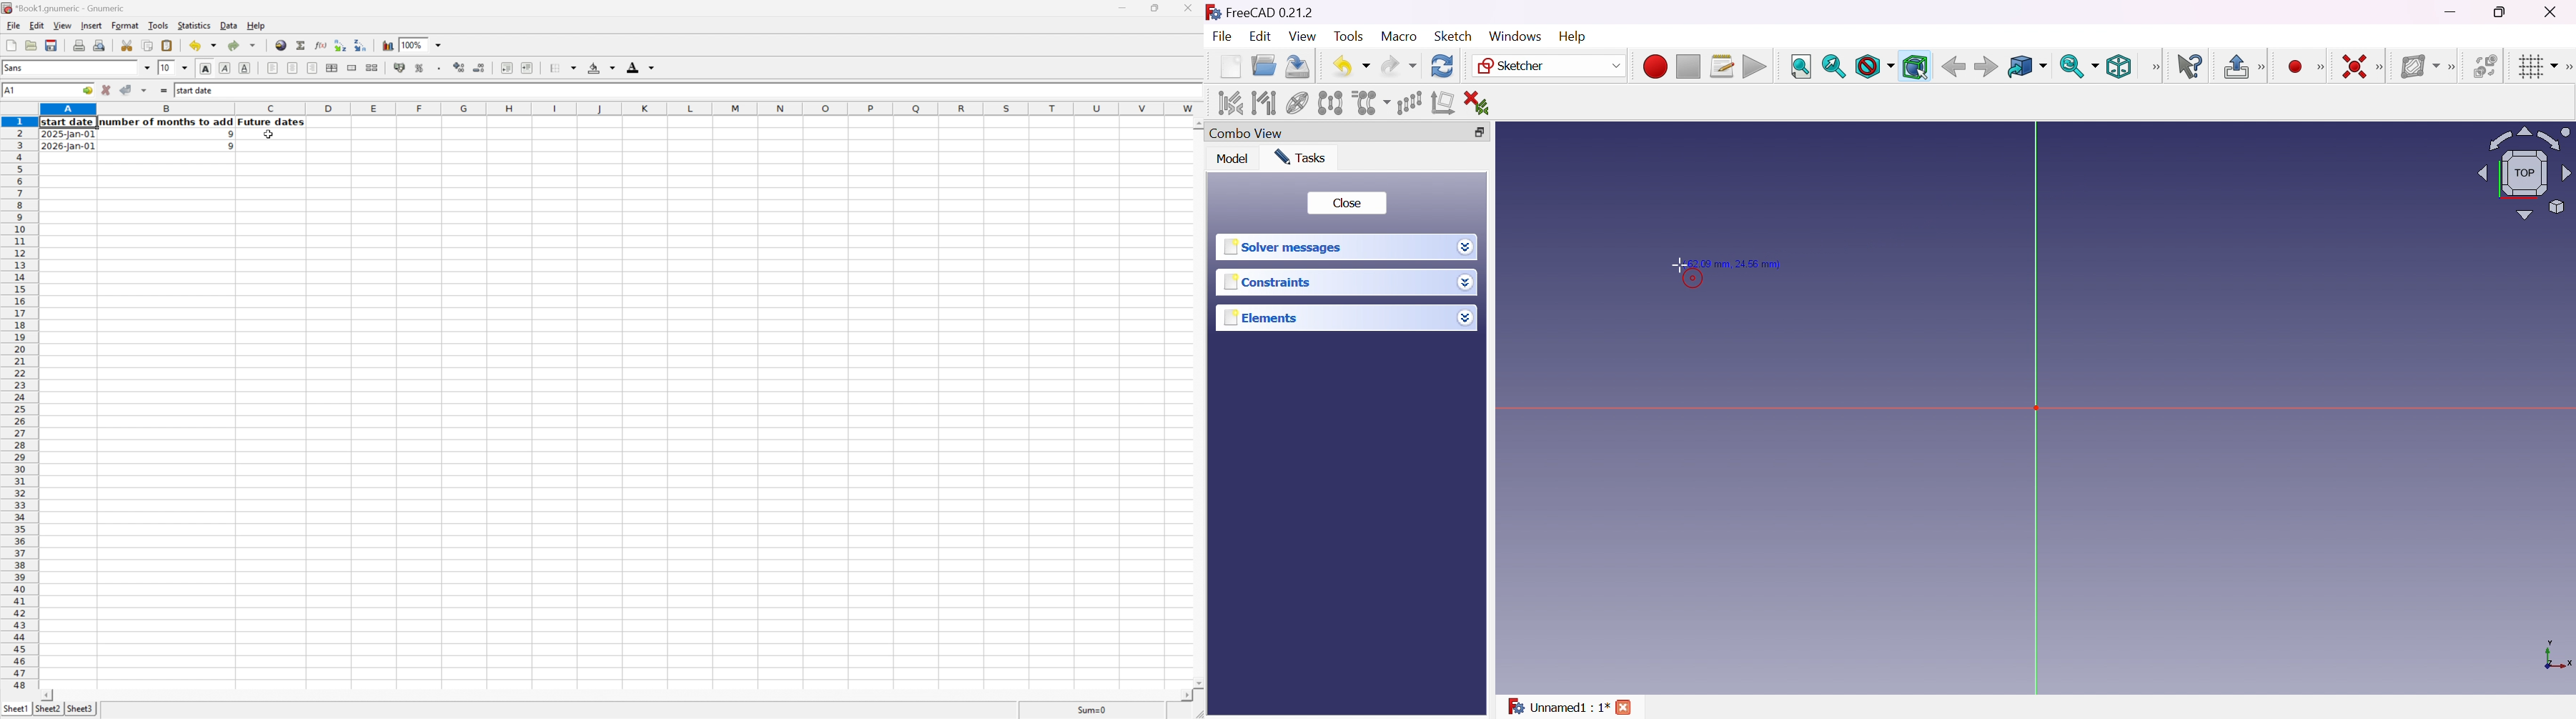 The height and width of the screenshot is (728, 2576). What do you see at coordinates (19, 67) in the screenshot?
I see `Sans` at bounding box center [19, 67].